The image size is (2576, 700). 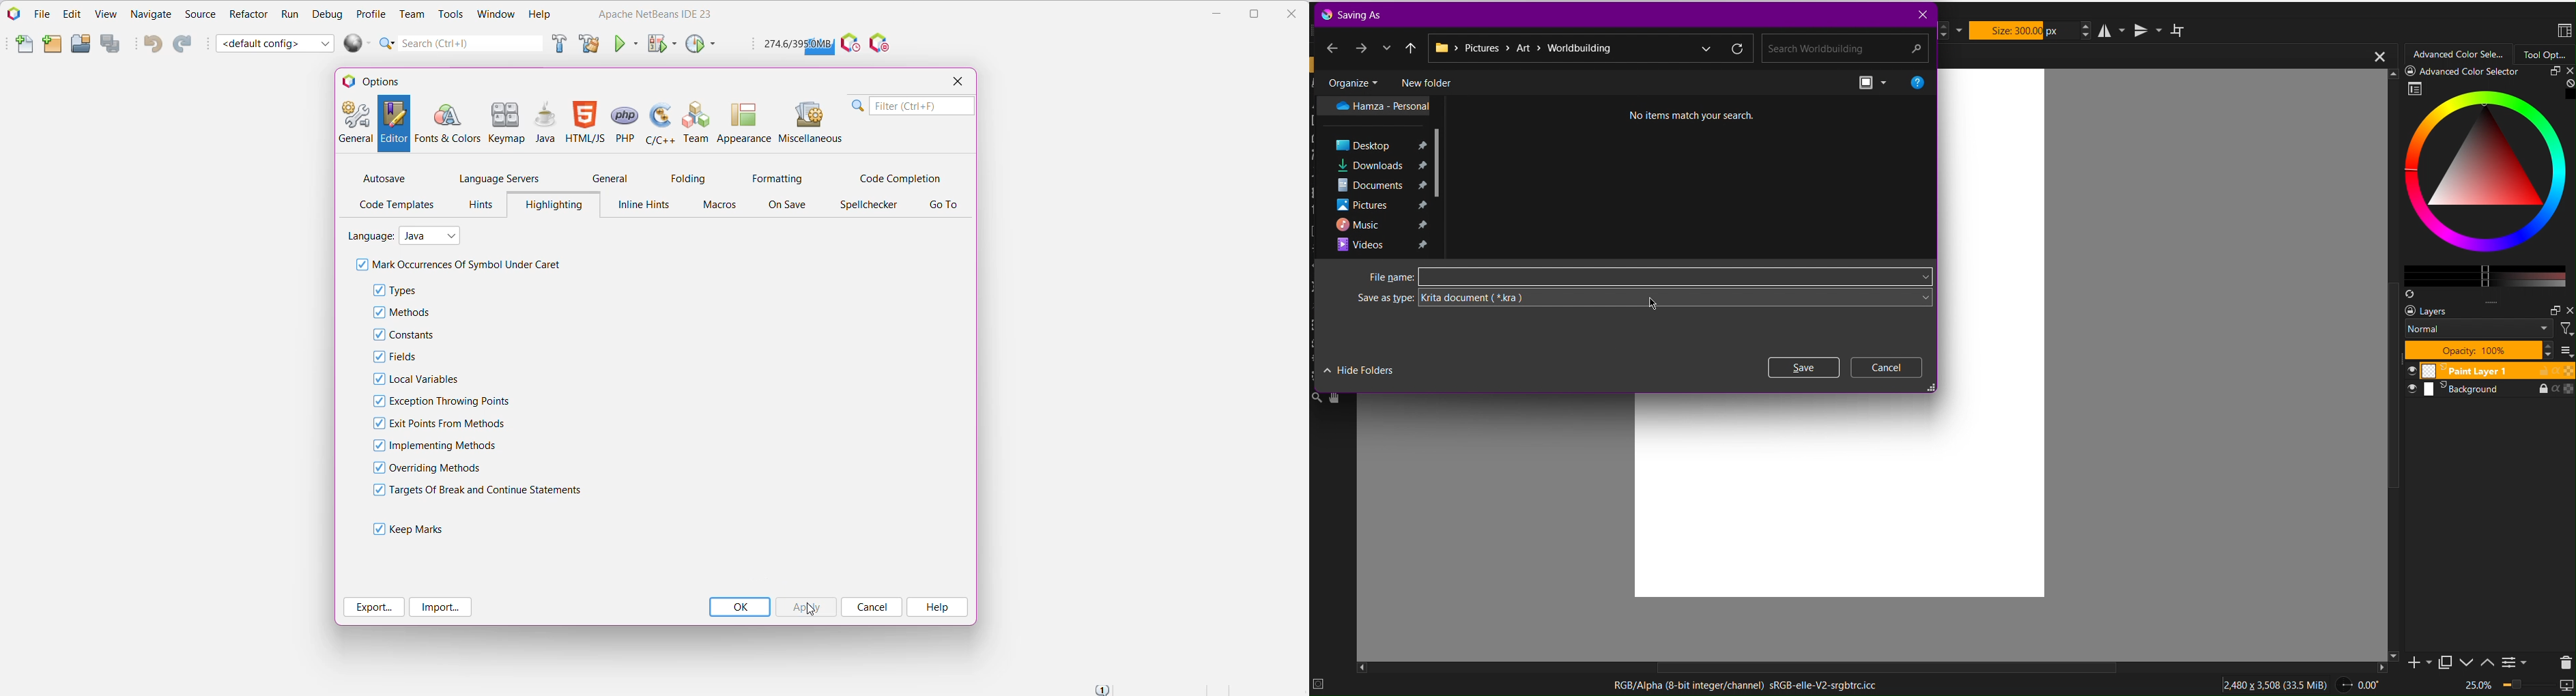 I want to click on Close, so click(x=1921, y=15).